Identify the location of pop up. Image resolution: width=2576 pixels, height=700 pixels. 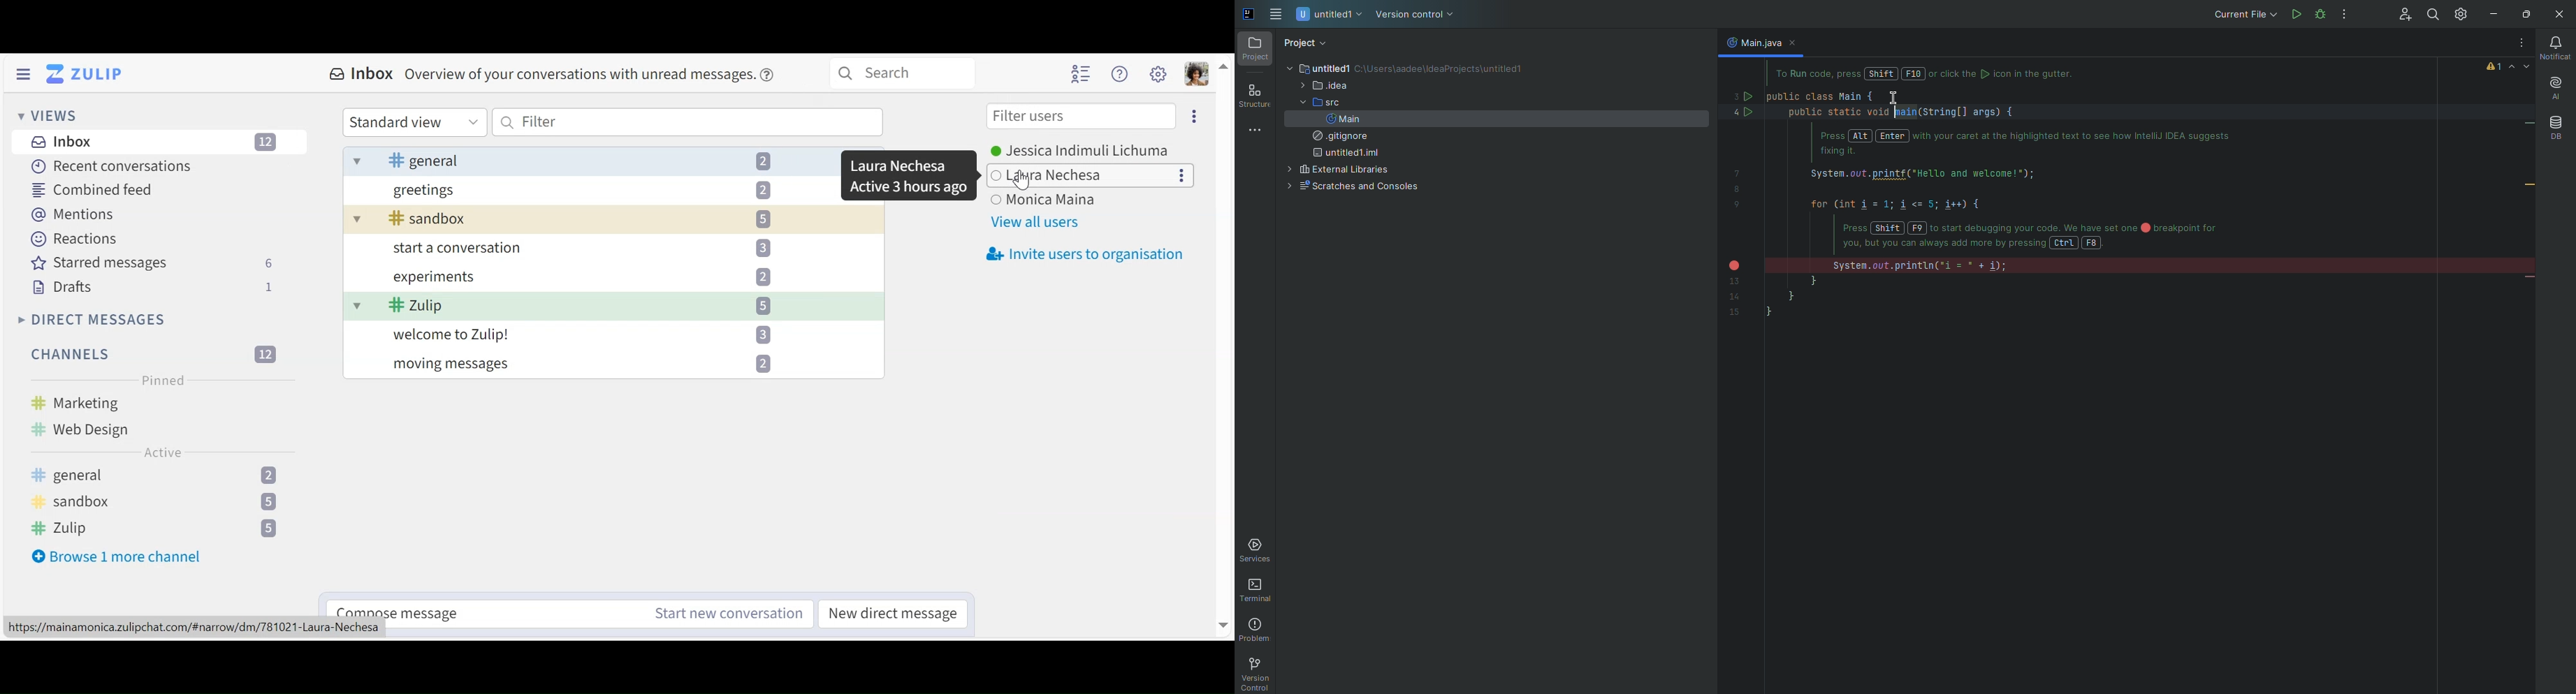
(908, 176).